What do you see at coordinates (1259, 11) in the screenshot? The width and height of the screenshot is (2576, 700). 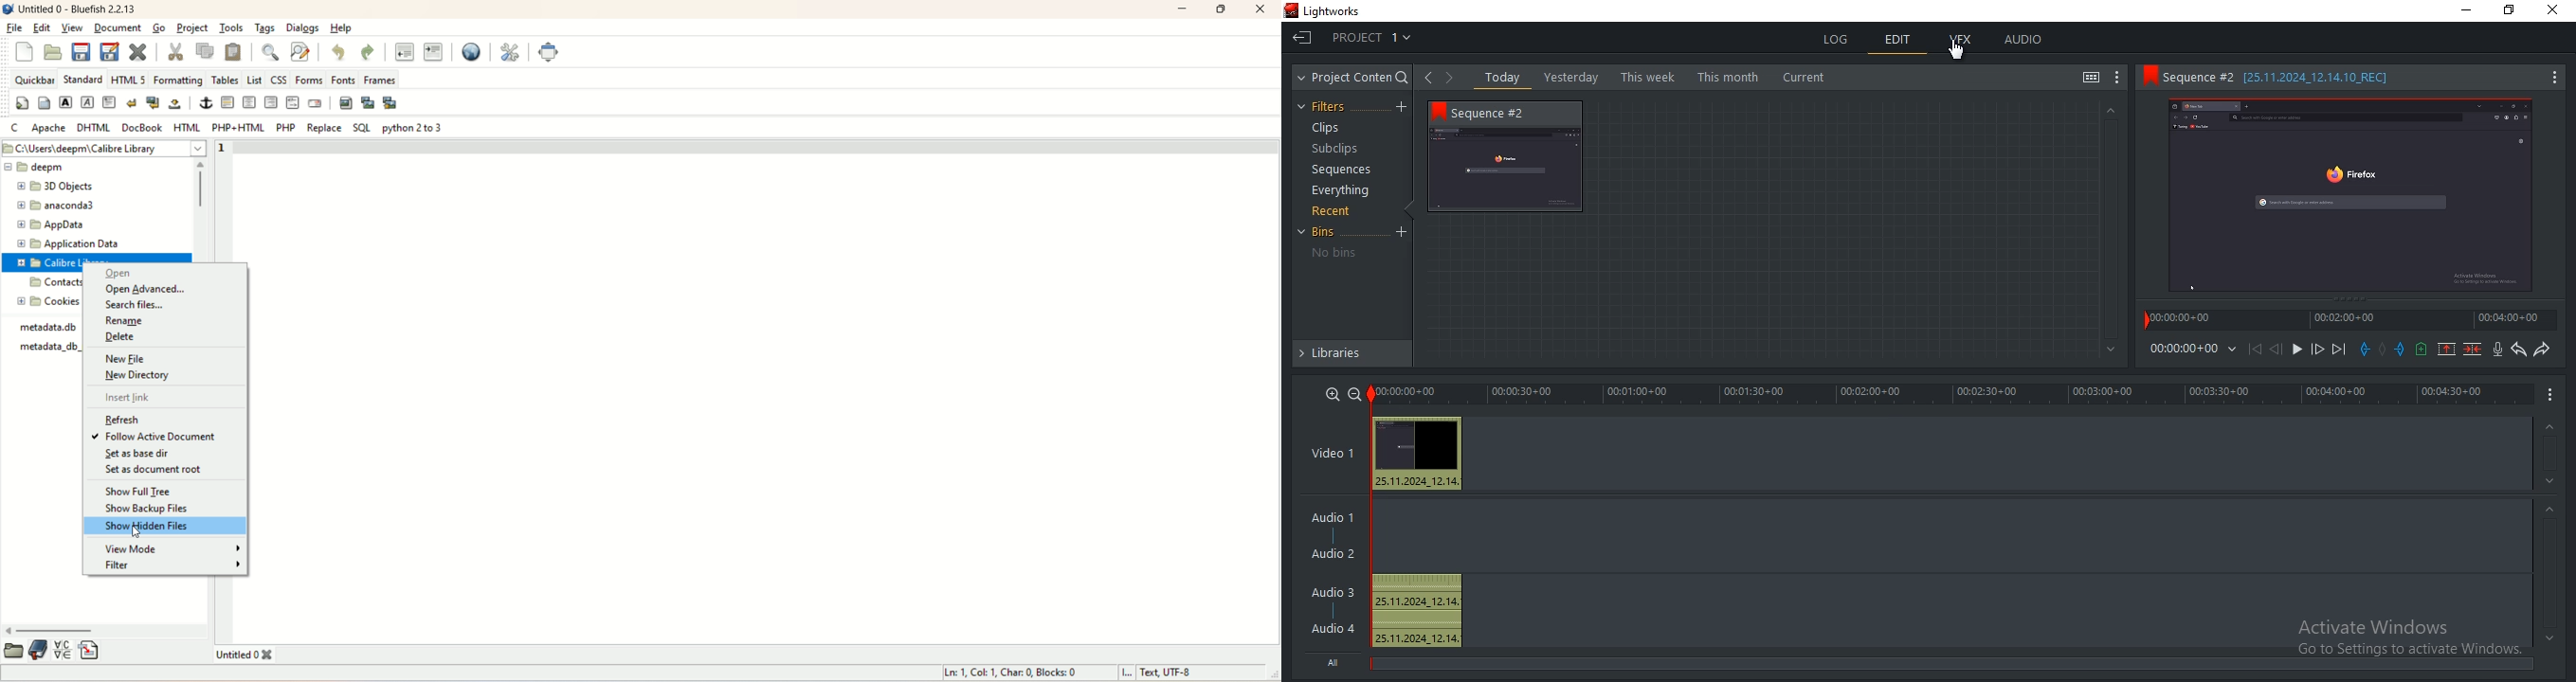 I see `close` at bounding box center [1259, 11].